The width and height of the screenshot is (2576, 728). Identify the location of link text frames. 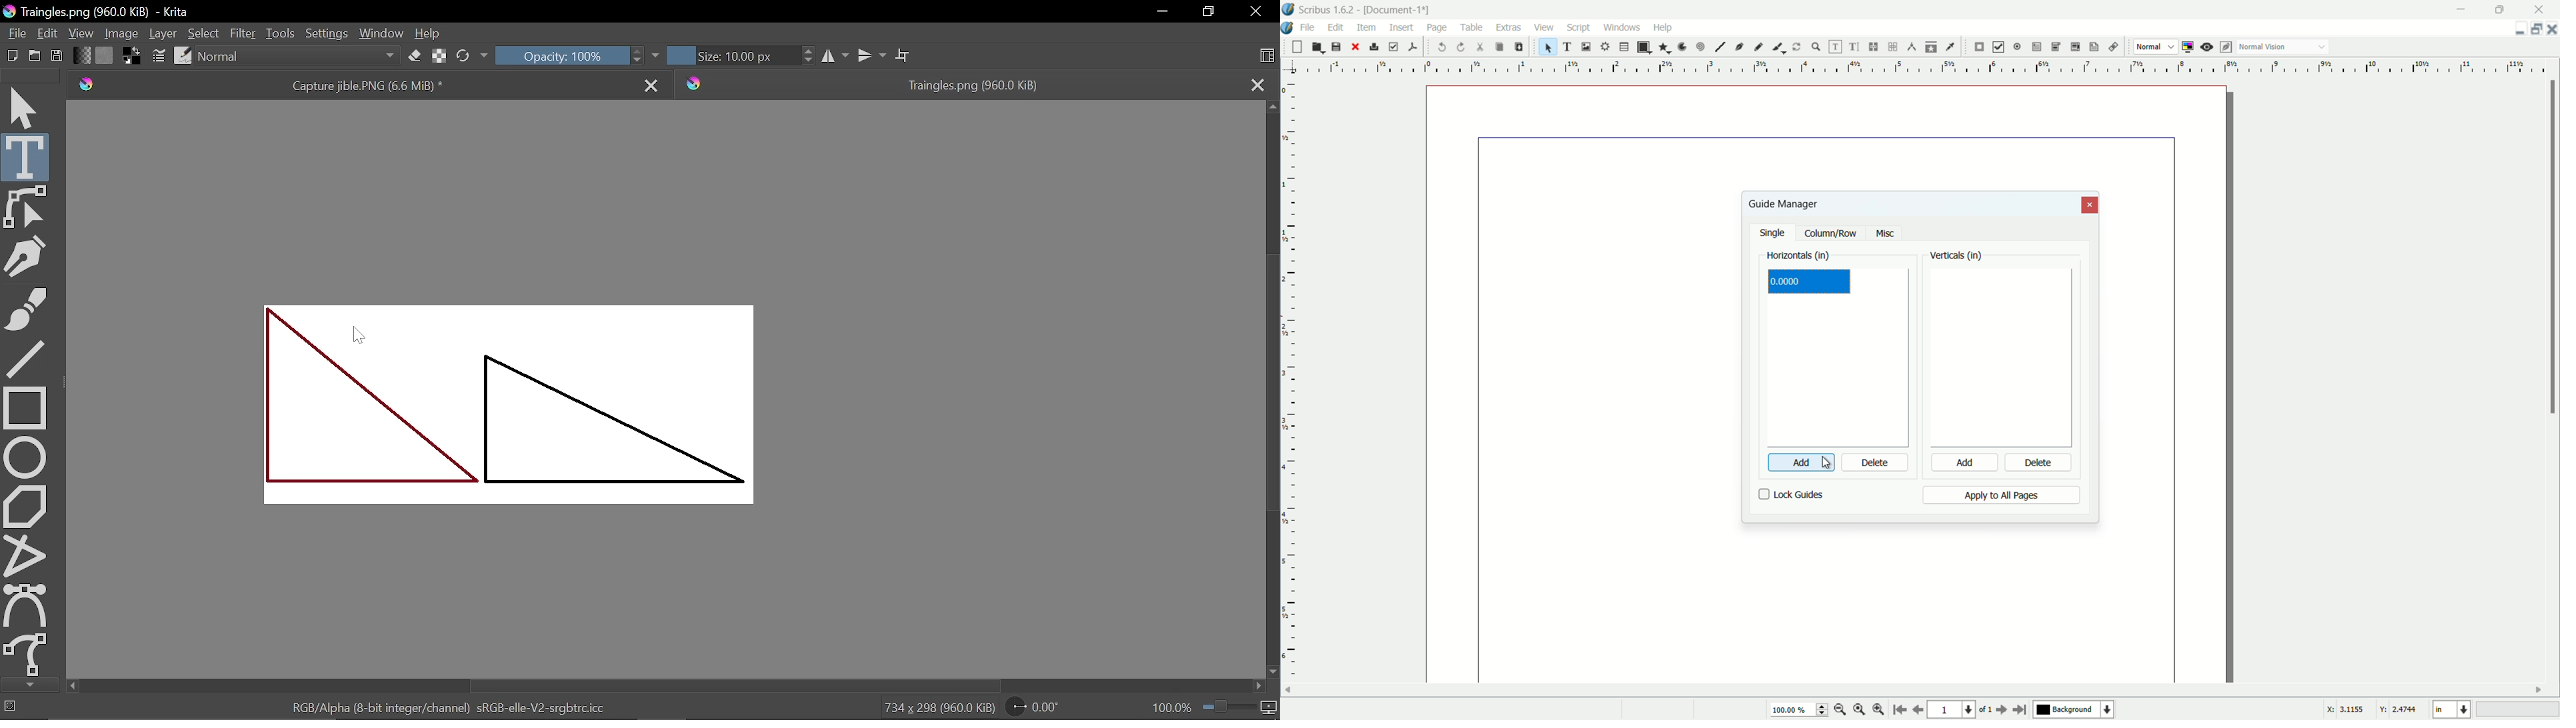
(1874, 47).